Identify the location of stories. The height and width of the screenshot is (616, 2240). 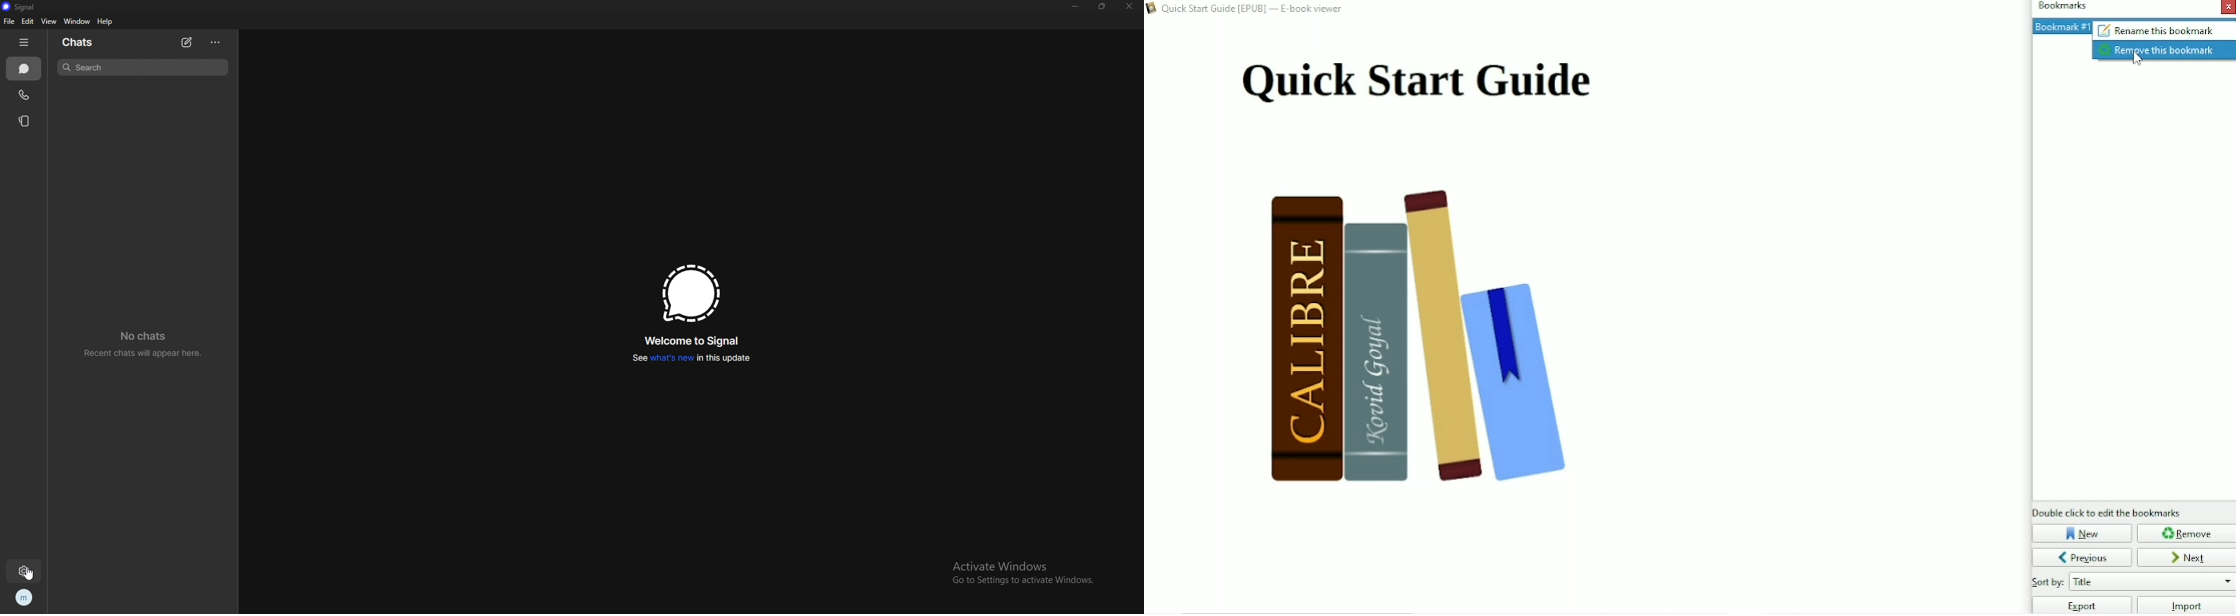
(25, 120).